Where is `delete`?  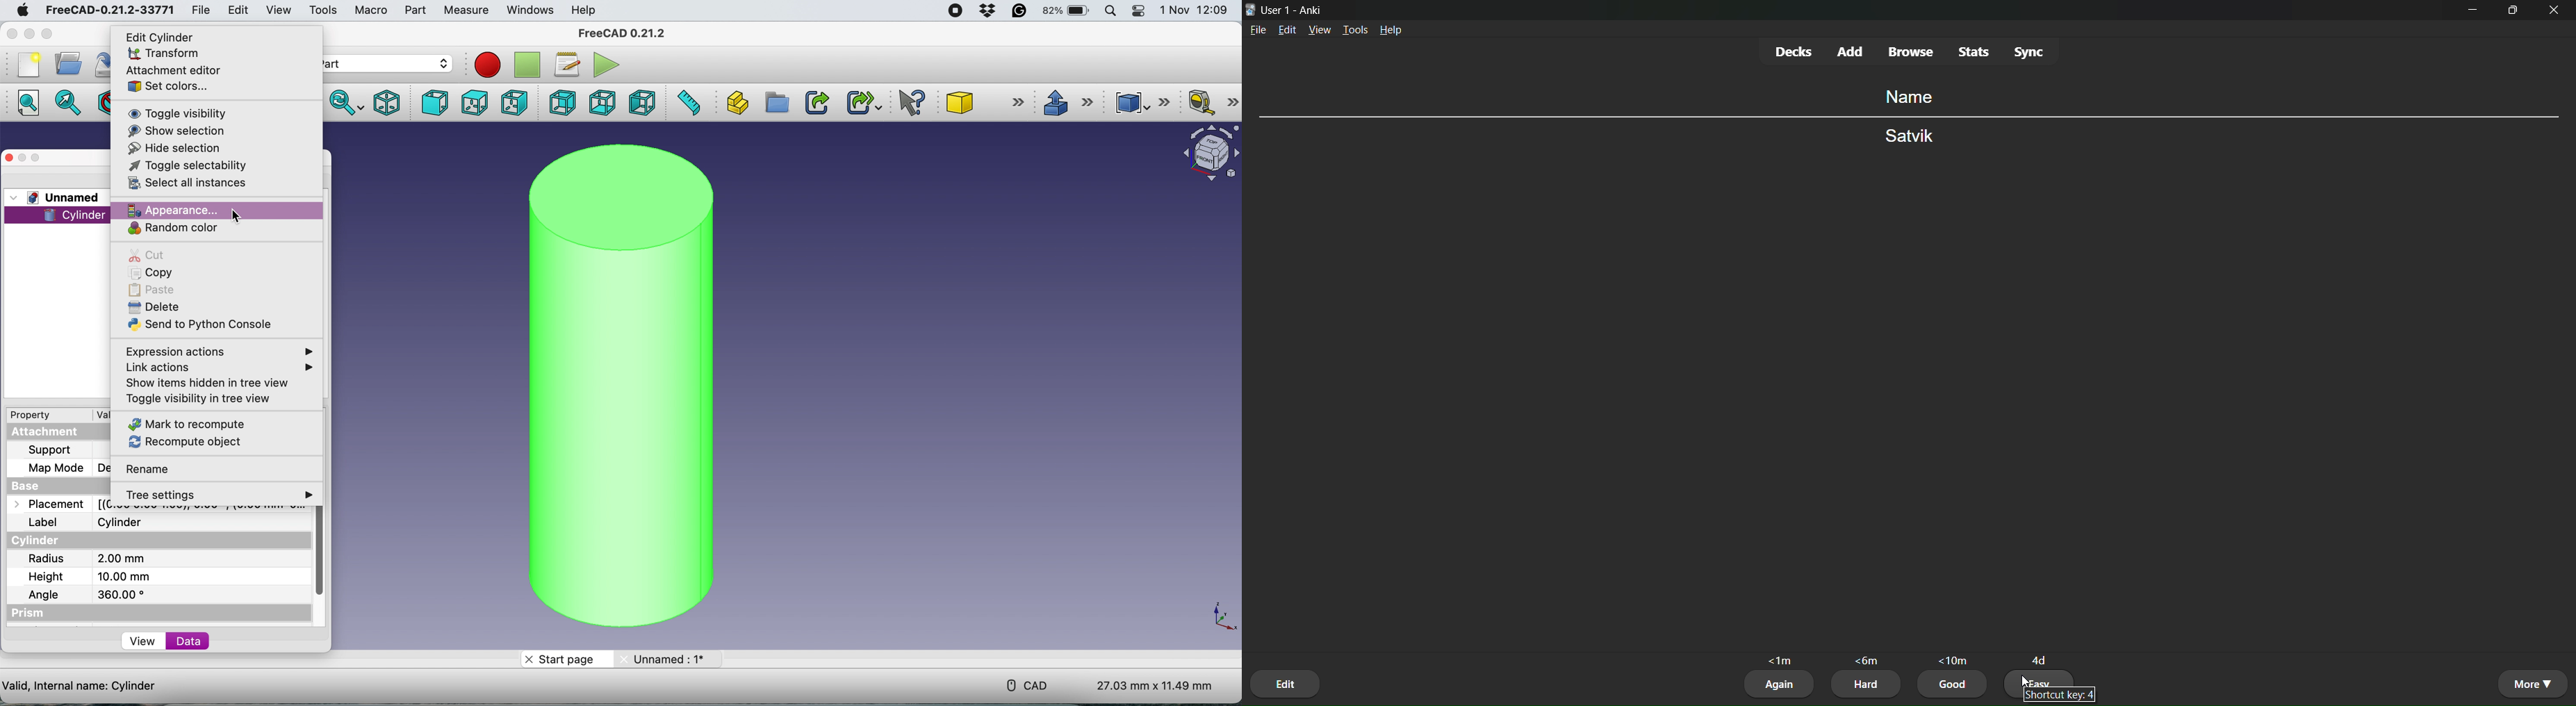
delete is located at coordinates (154, 306).